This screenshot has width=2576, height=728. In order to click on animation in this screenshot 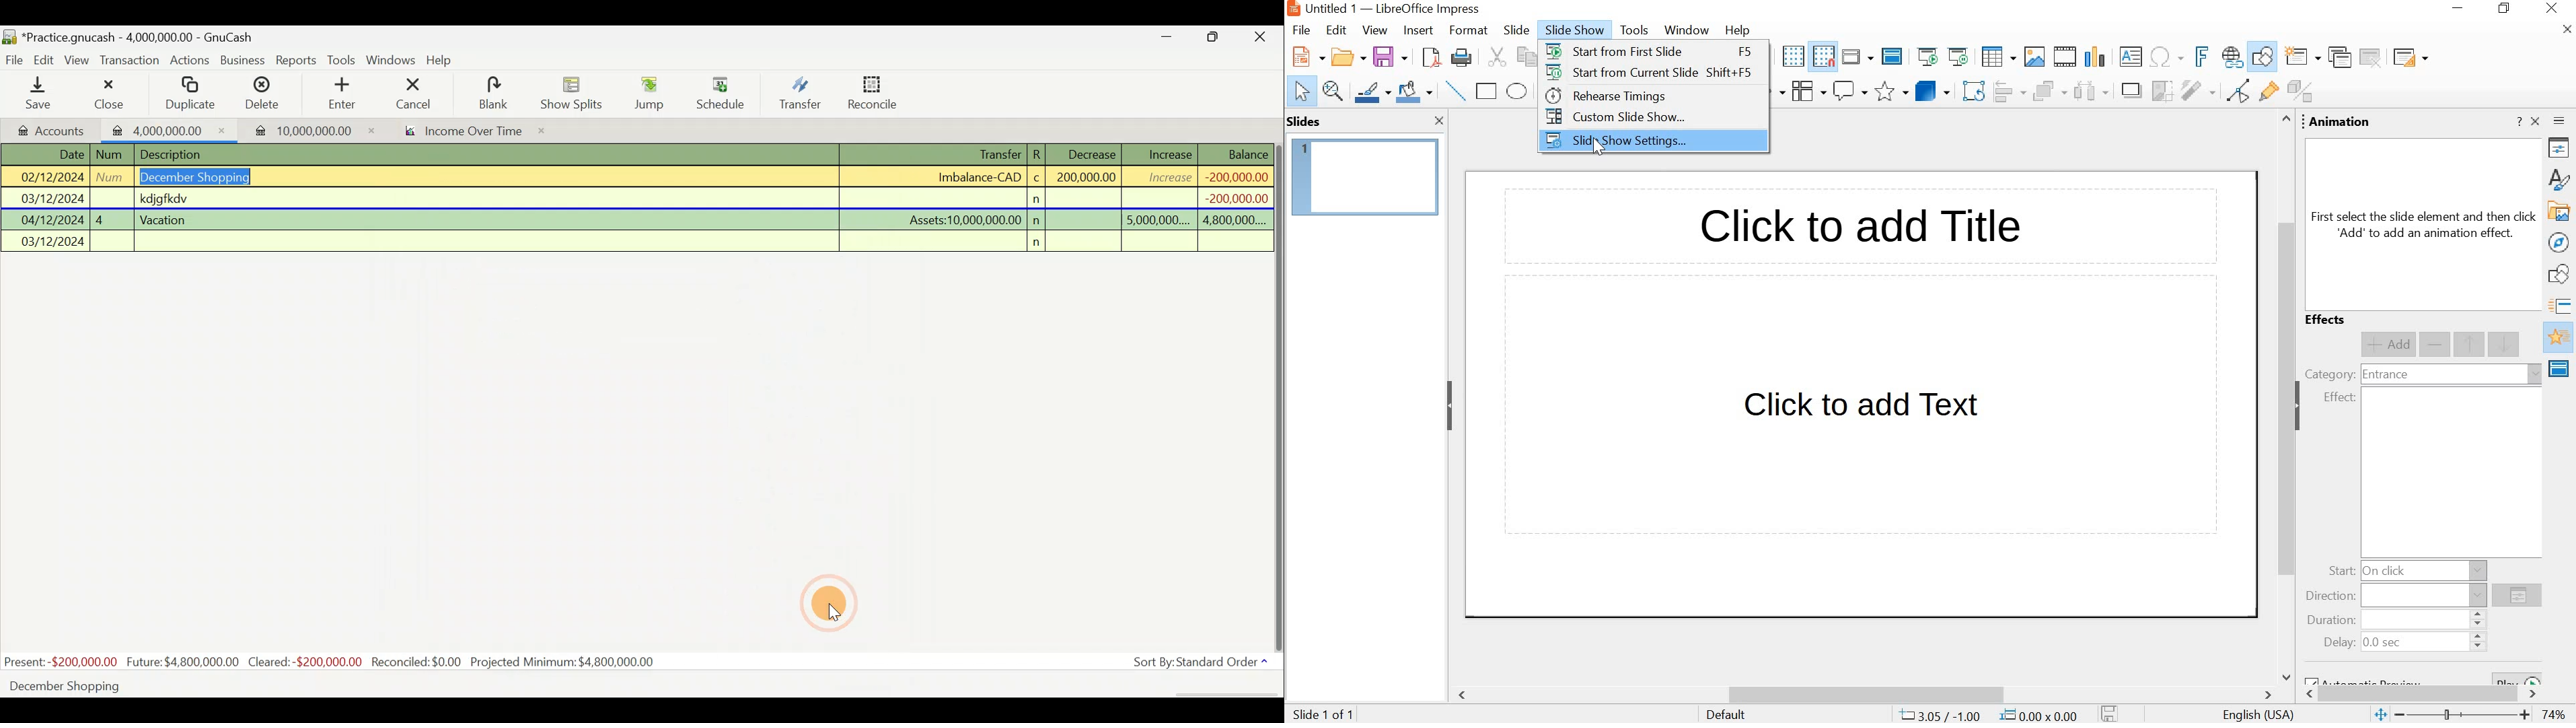, I will do `click(2341, 123)`.